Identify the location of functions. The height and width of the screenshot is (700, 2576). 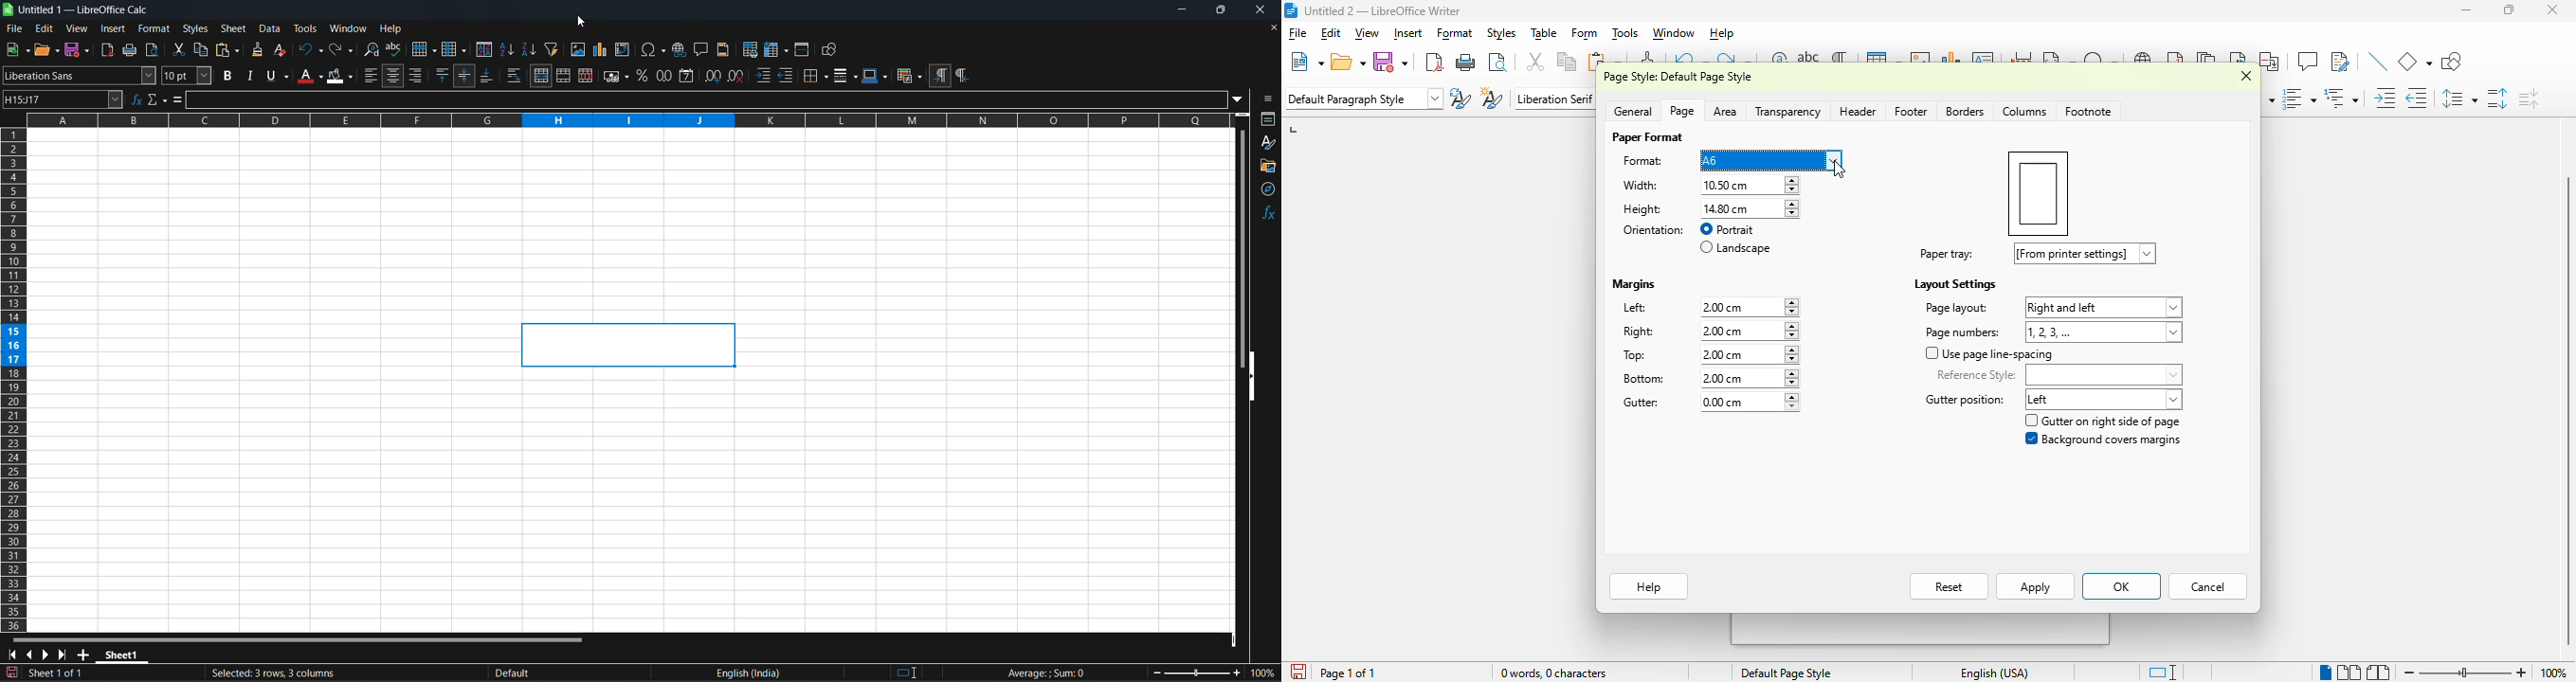
(1269, 214).